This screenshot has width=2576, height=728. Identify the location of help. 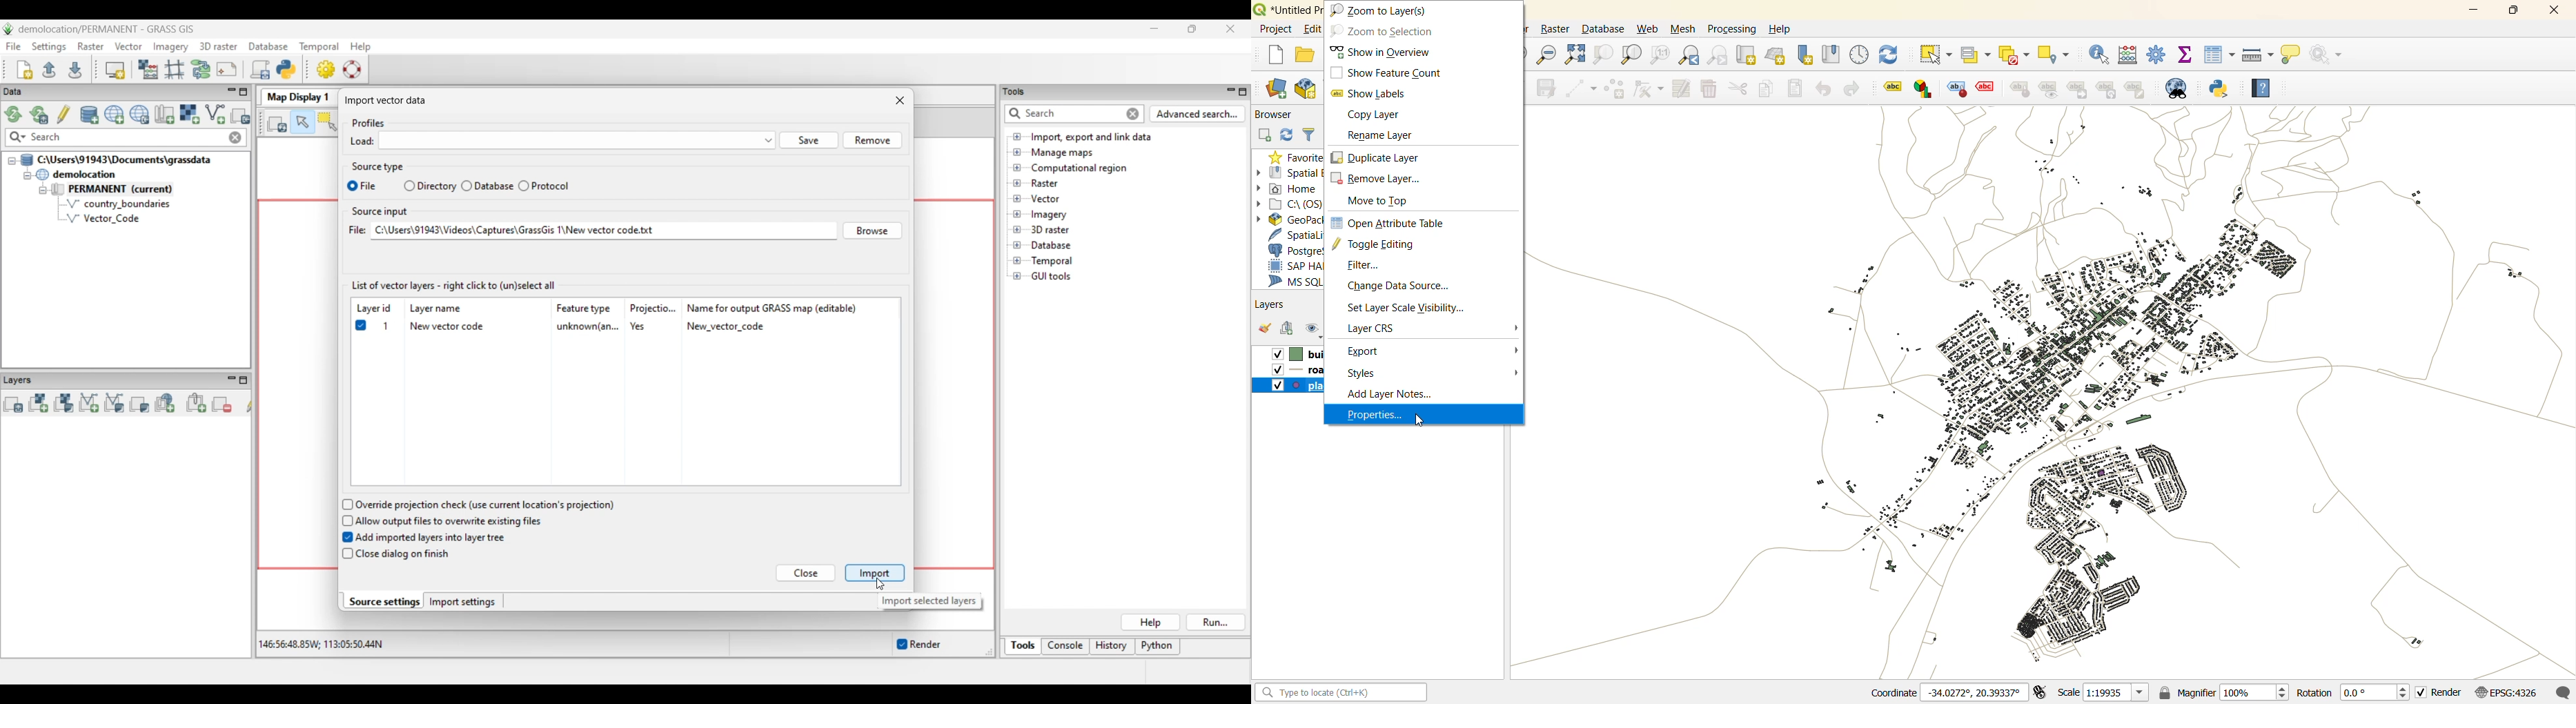
(2261, 90).